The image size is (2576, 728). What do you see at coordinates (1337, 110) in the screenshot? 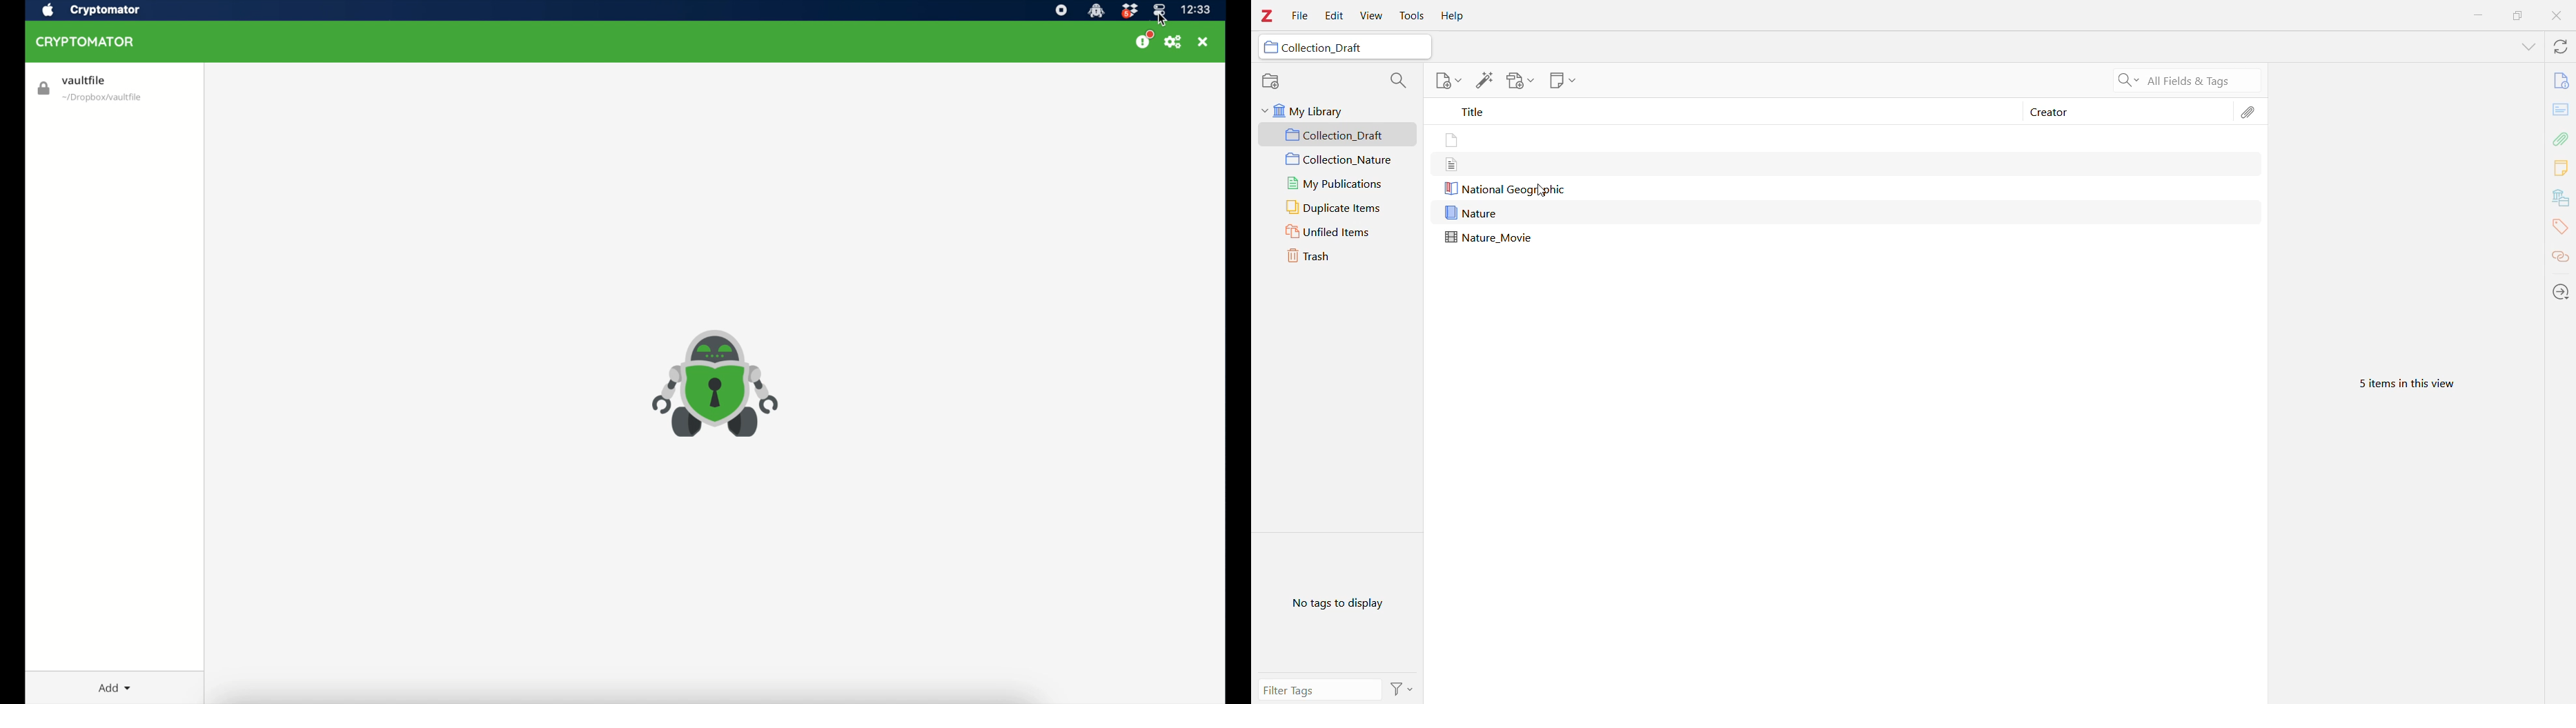
I see `My Library` at bounding box center [1337, 110].